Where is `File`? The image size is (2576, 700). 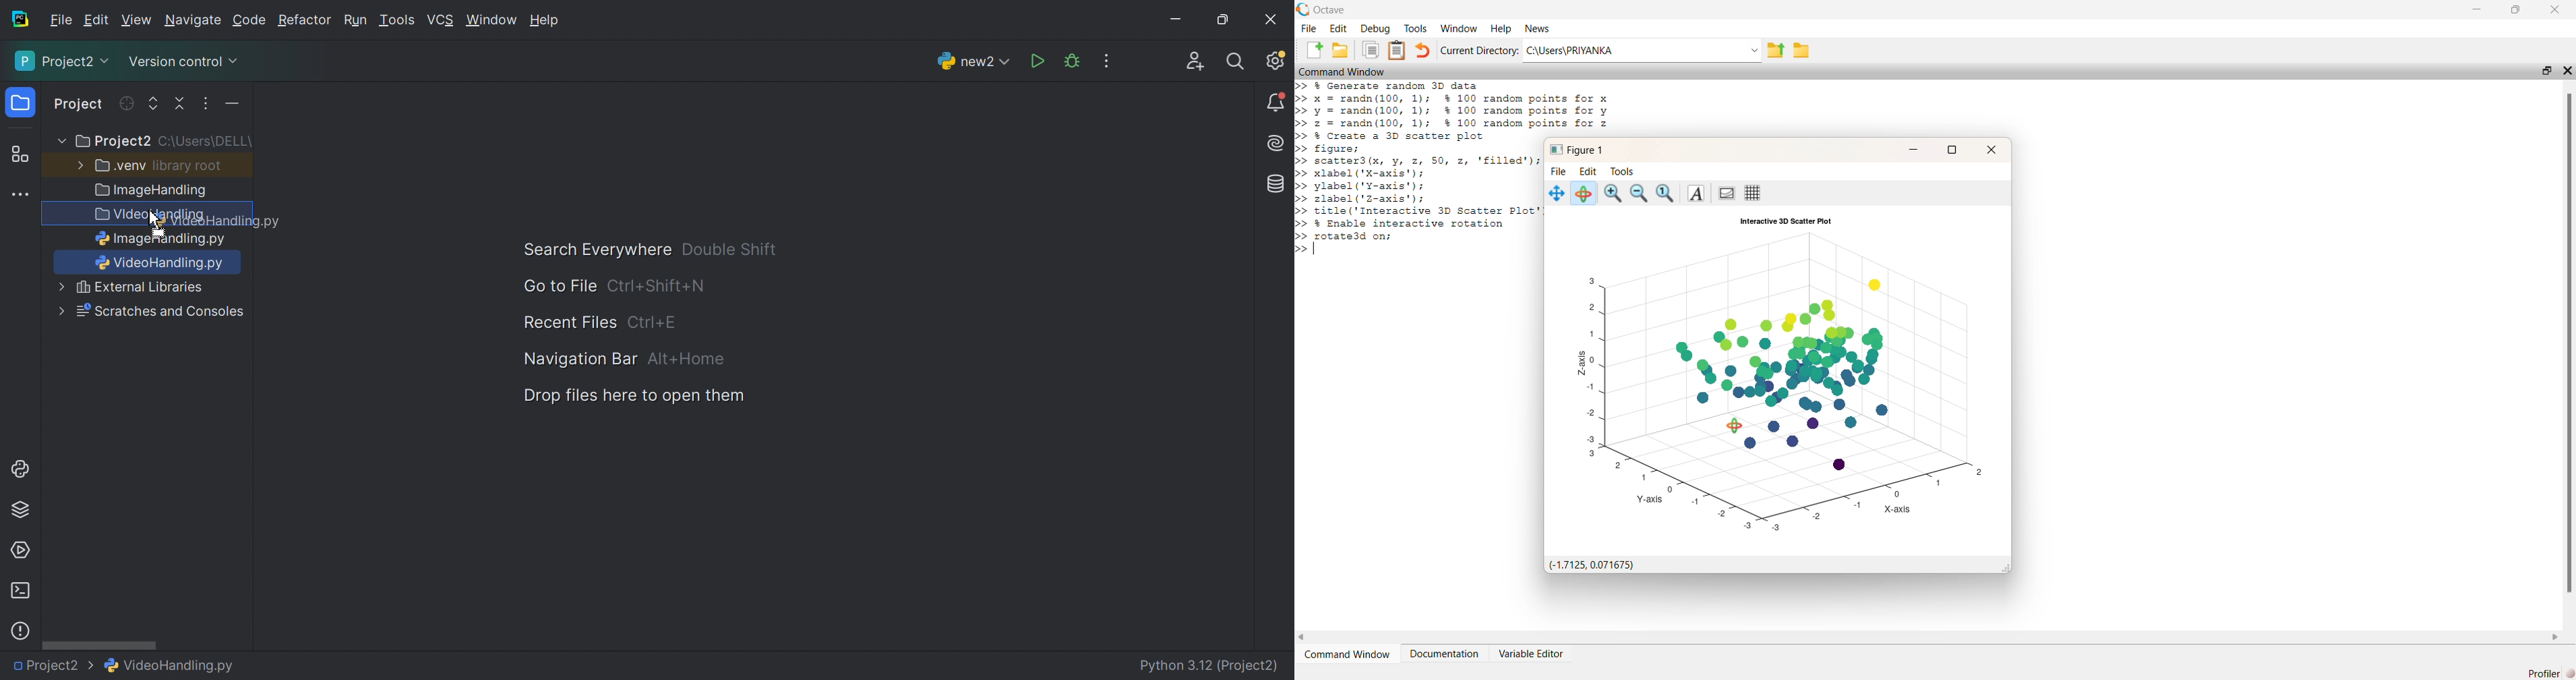 File is located at coordinates (1309, 29).